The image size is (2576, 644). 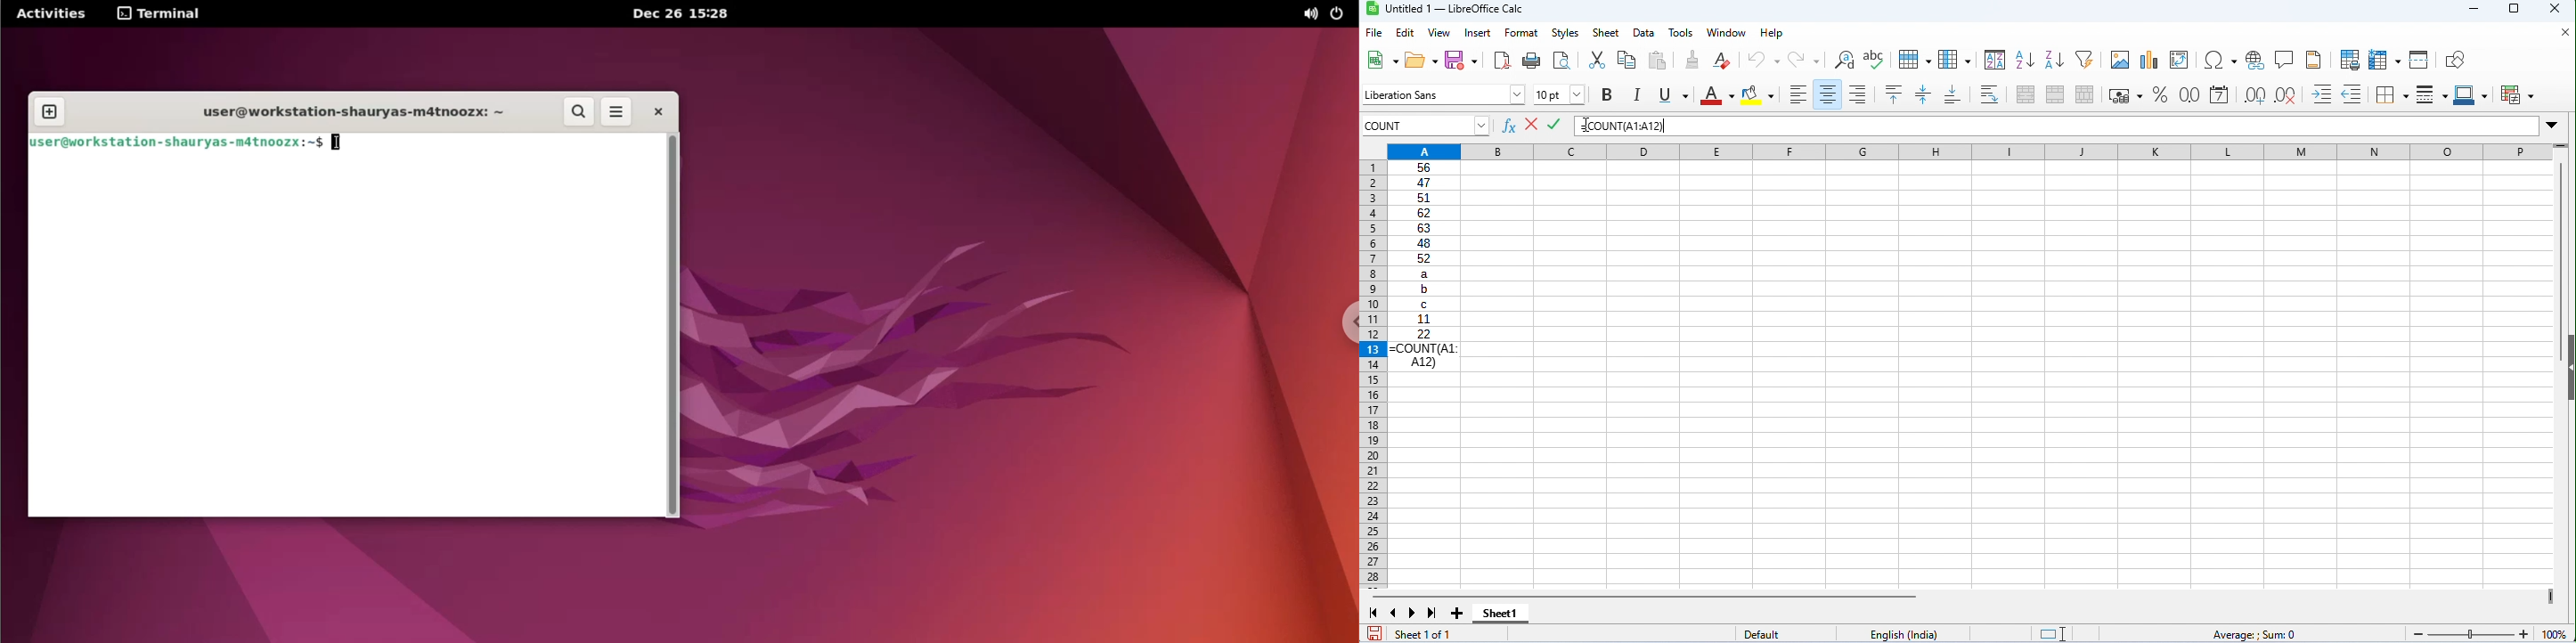 What do you see at coordinates (1913, 58) in the screenshot?
I see `row` at bounding box center [1913, 58].